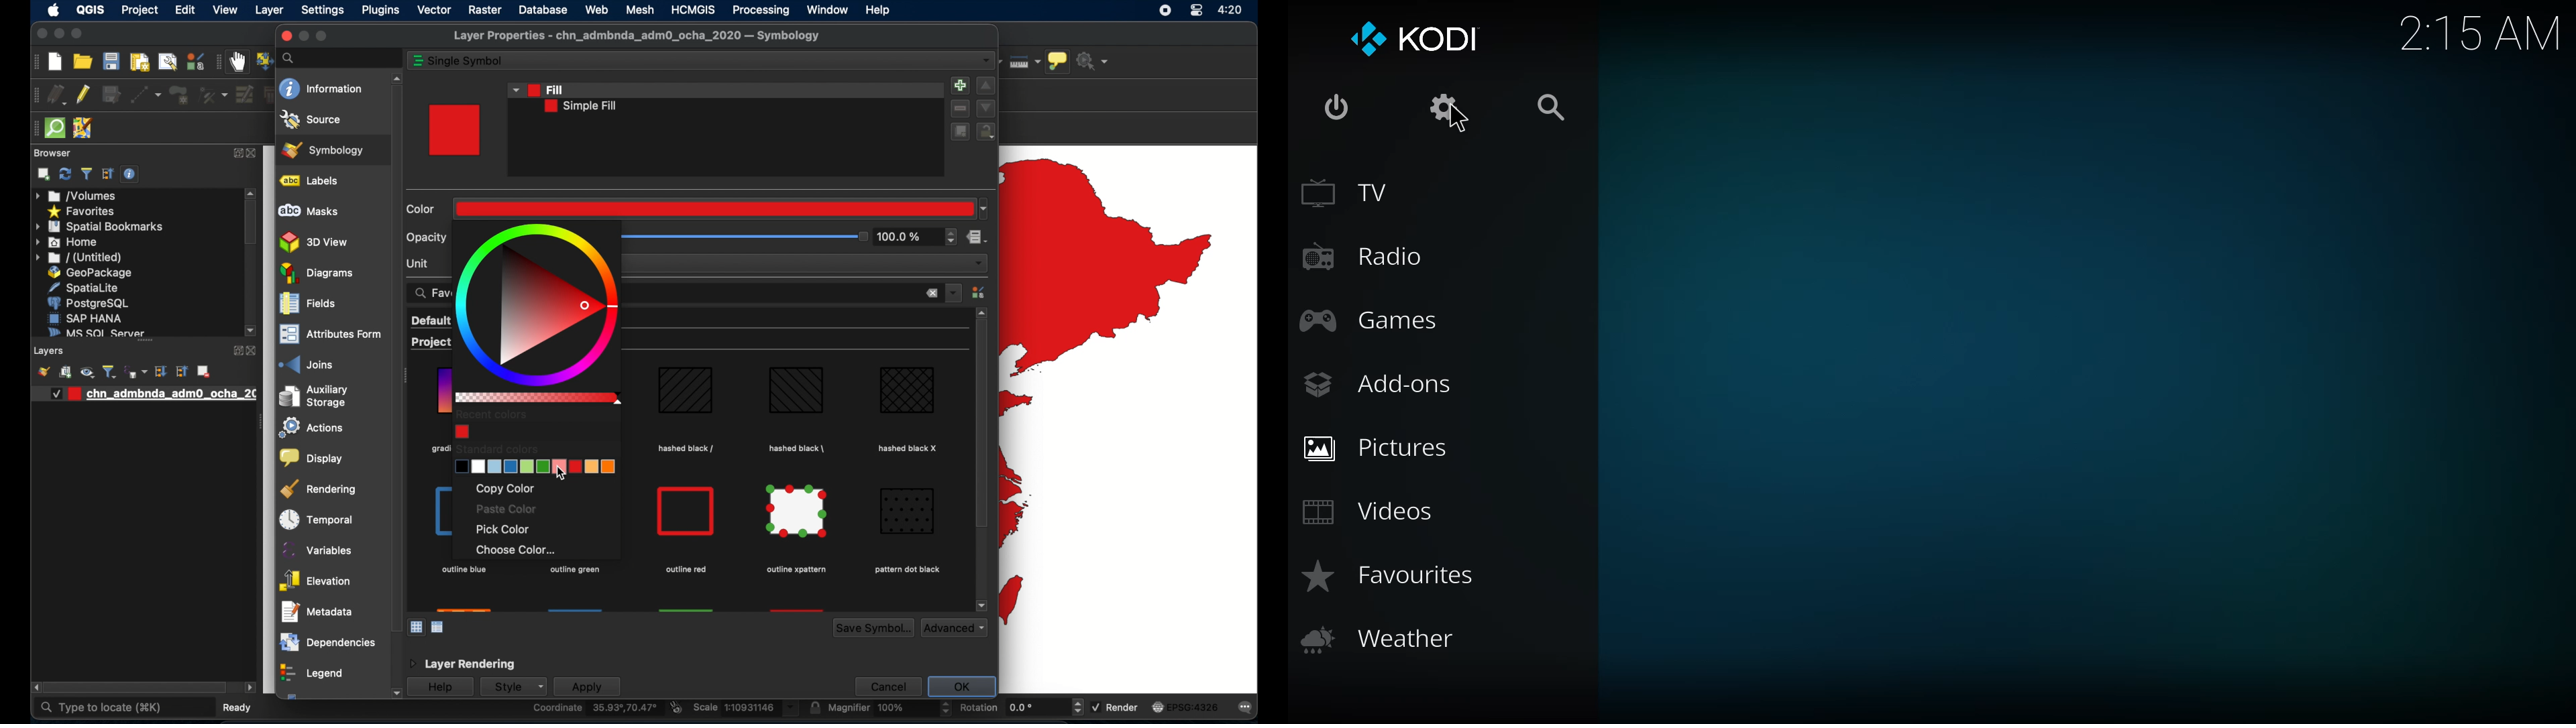 The image size is (2576, 728). I want to click on scroll left arrow, so click(250, 688).